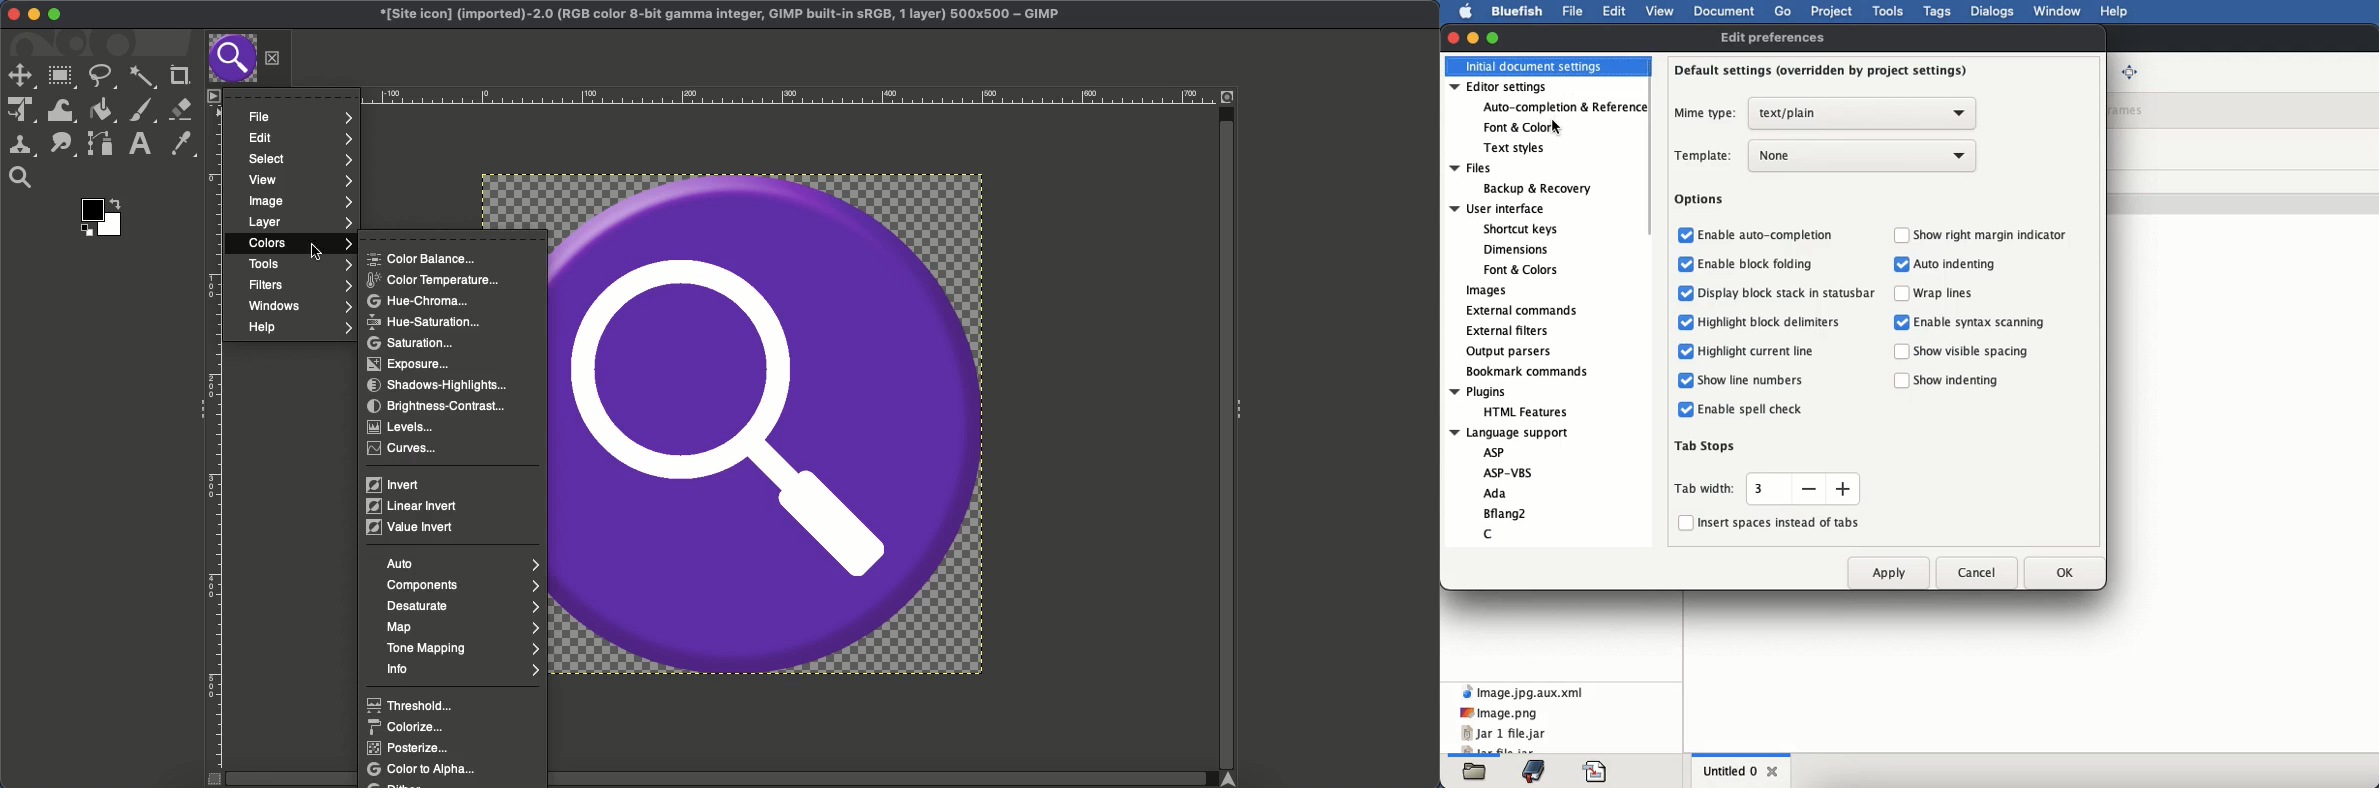 This screenshot has width=2380, height=812. What do you see at coordinates (1773, 524) in the screenshot?
I see `insert spaces instead of tabs` at bounding box center [1773, 524].